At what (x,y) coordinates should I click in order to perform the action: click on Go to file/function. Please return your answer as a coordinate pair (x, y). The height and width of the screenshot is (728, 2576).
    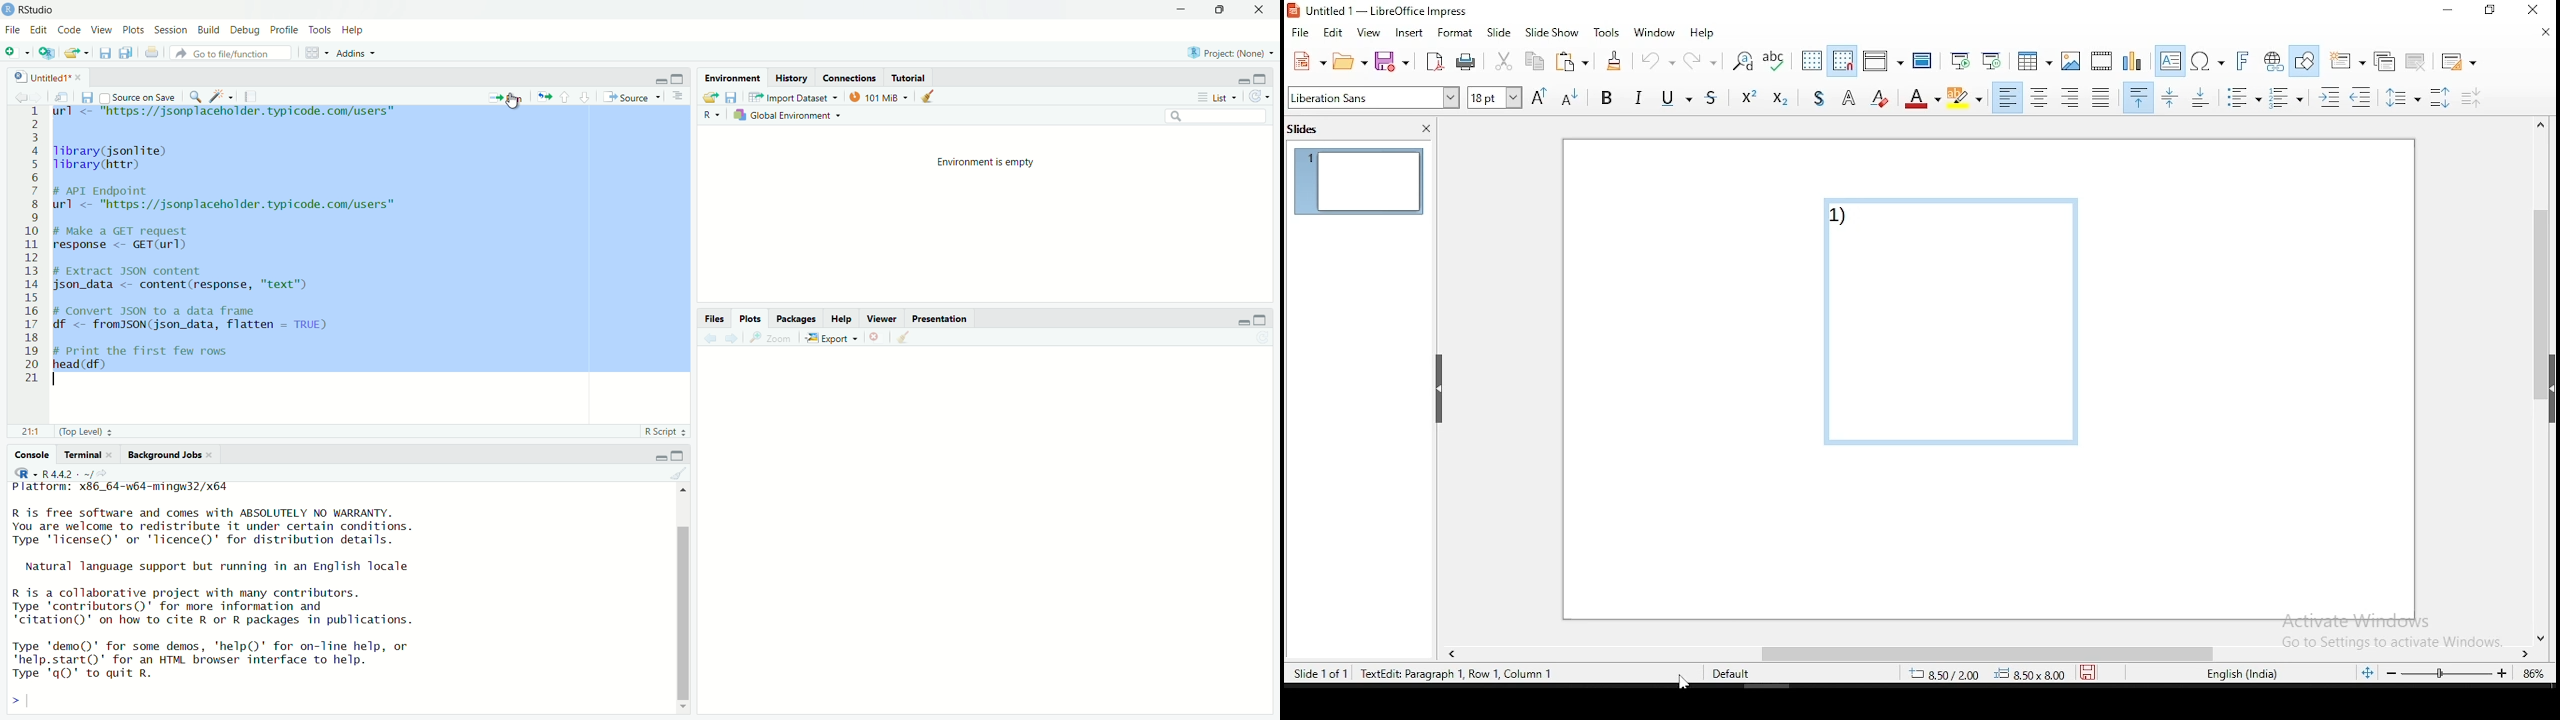
    Looking at the image, I should click on (235, 52).